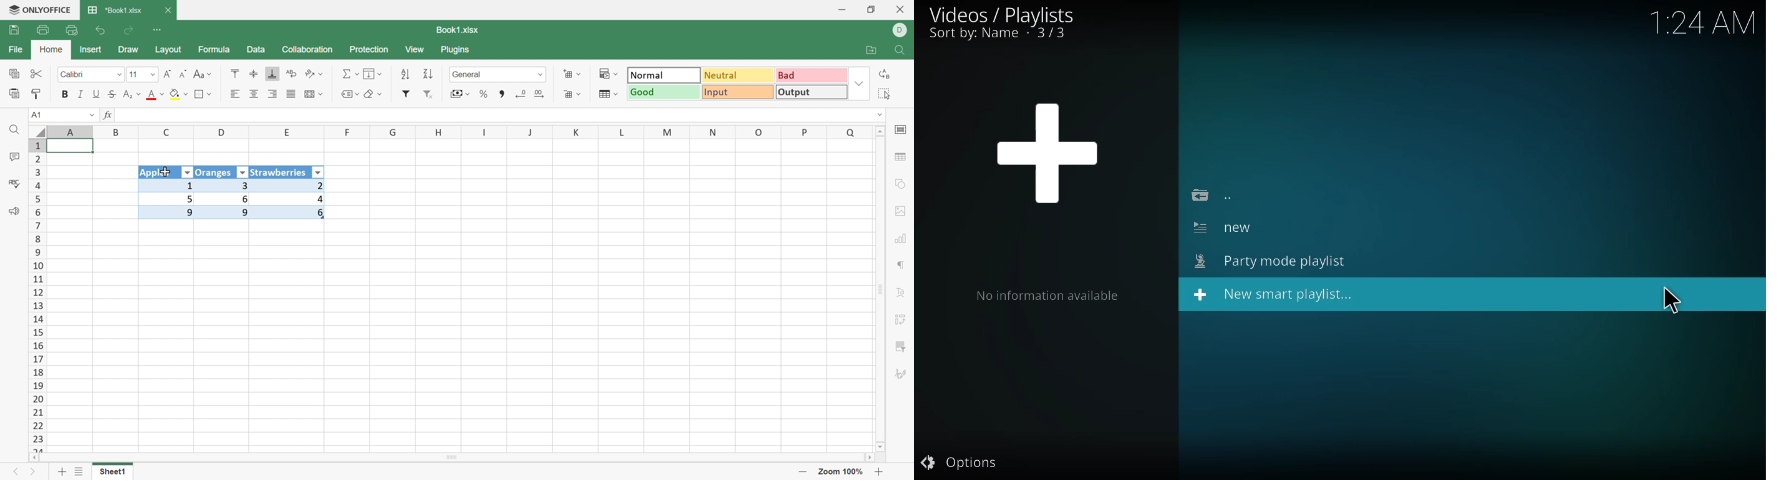 This screenshot has height=504, width=1792. What do you see at coordinates (901, 374) in the screenshot?
I see `Signature settings` at bounding box center [901, 374].